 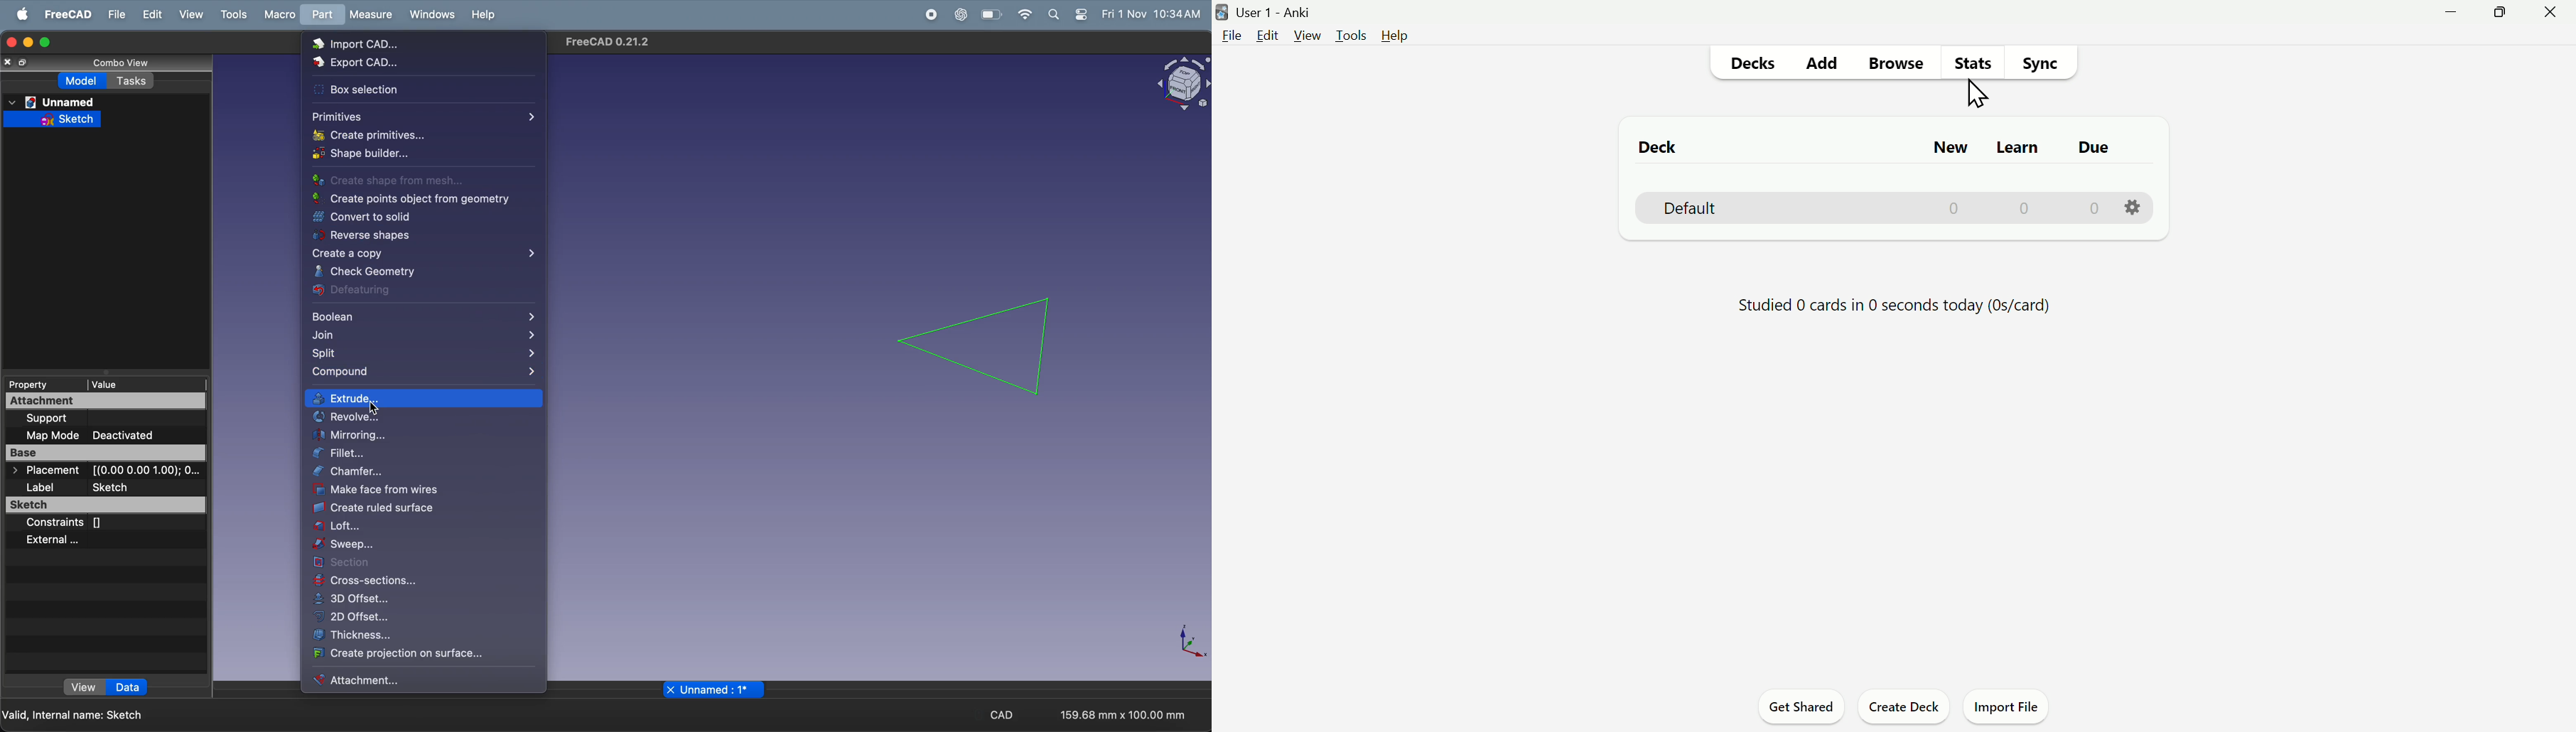 I want to click on Decks, so click(x=1755, y=67).